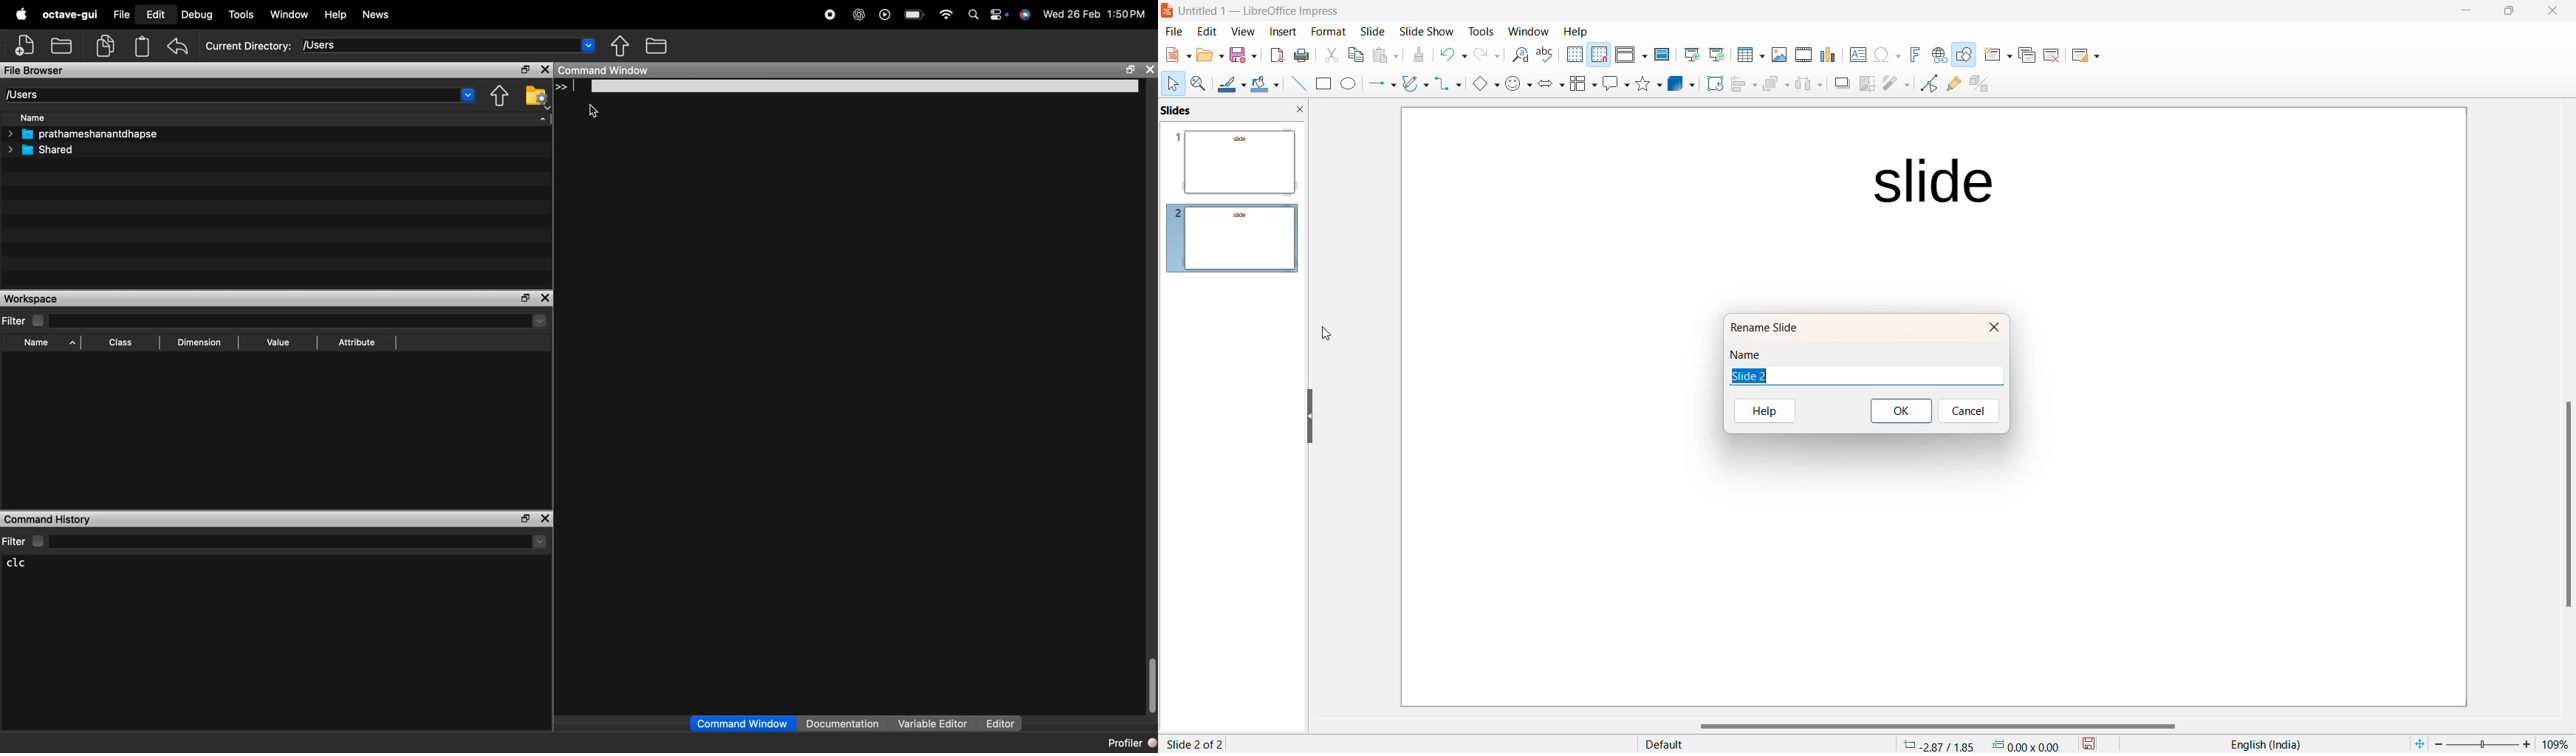 The image size is (2576, 756). What do you see at coordinates (1479, 30) in the screenshot?
I see `Tools` at bounding box center [1479, 30].